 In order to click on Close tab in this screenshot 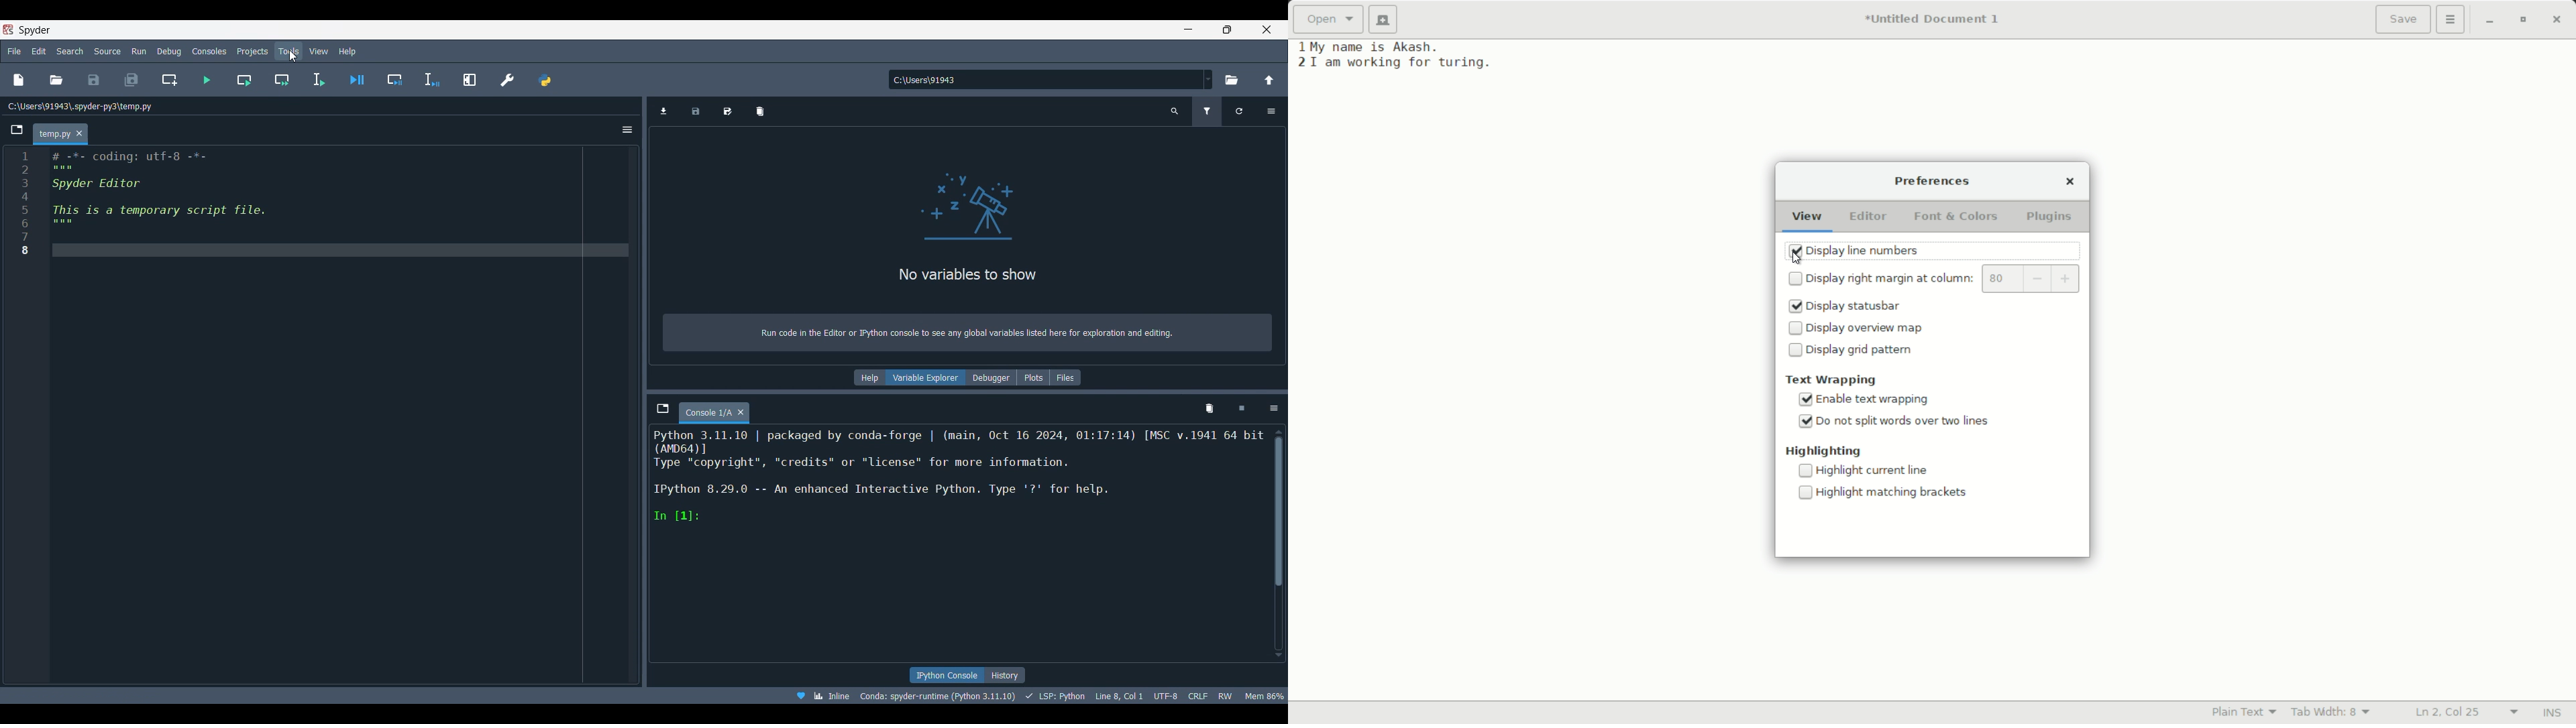, I will do `click(741, 412)`.